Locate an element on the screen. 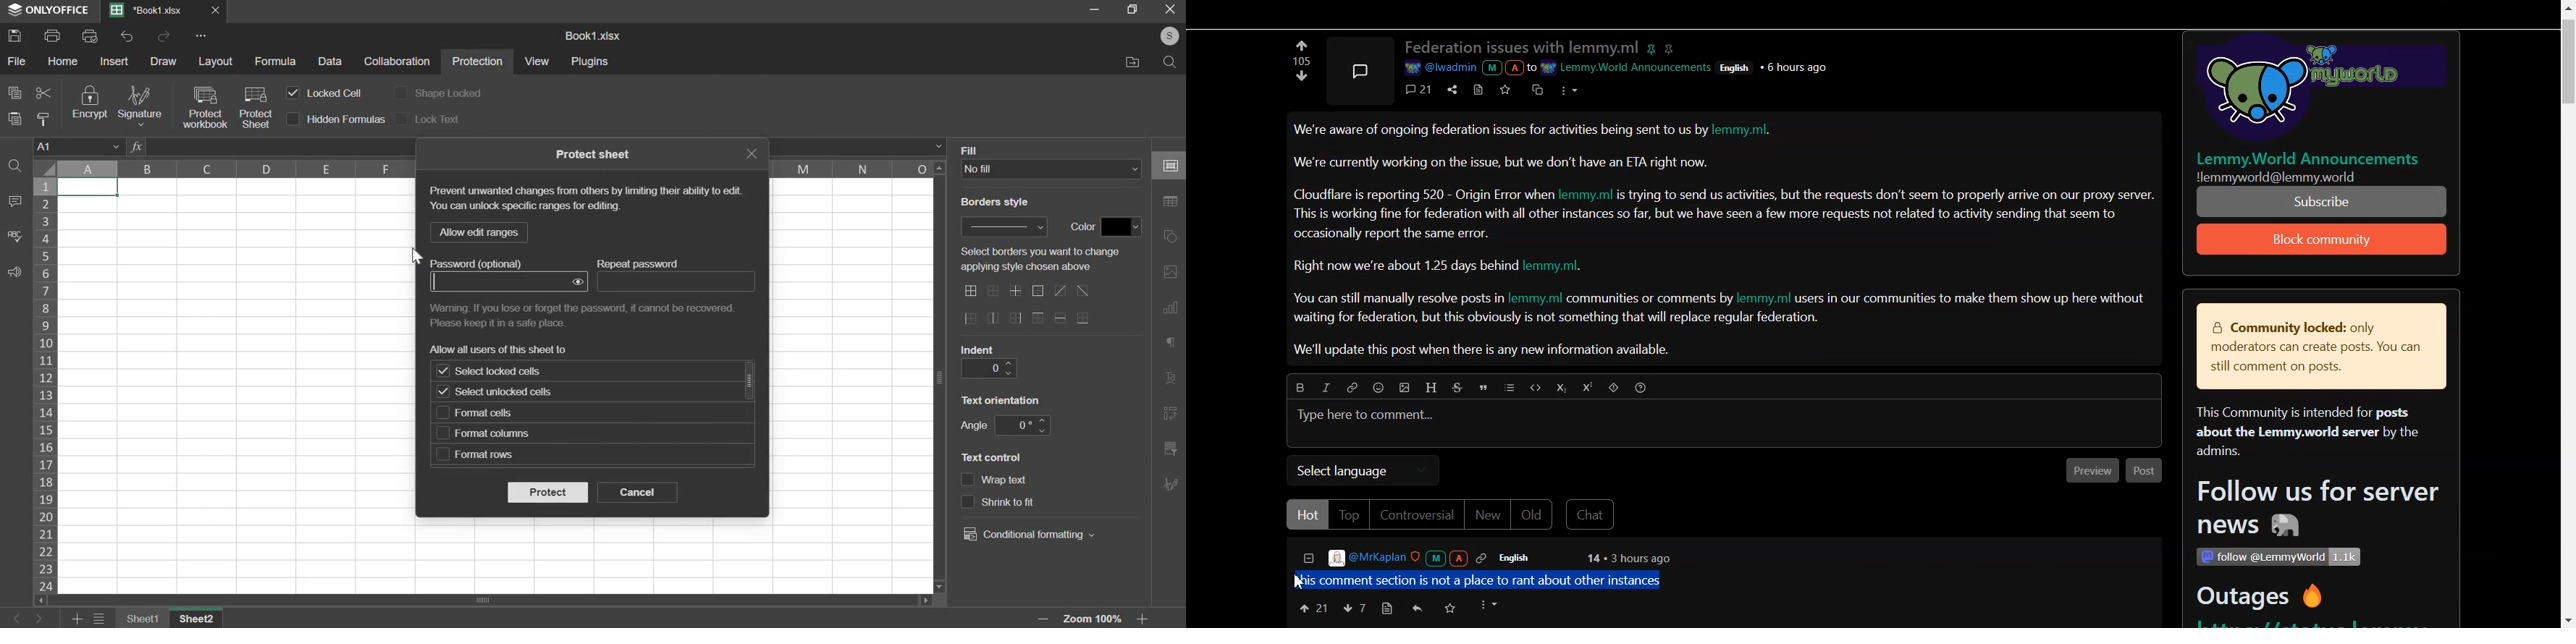 This screenshot has height=644, width=2576. waiting for federation, but this obviously is not something that will replace regular federation. is located at coordinates (1558, 319).